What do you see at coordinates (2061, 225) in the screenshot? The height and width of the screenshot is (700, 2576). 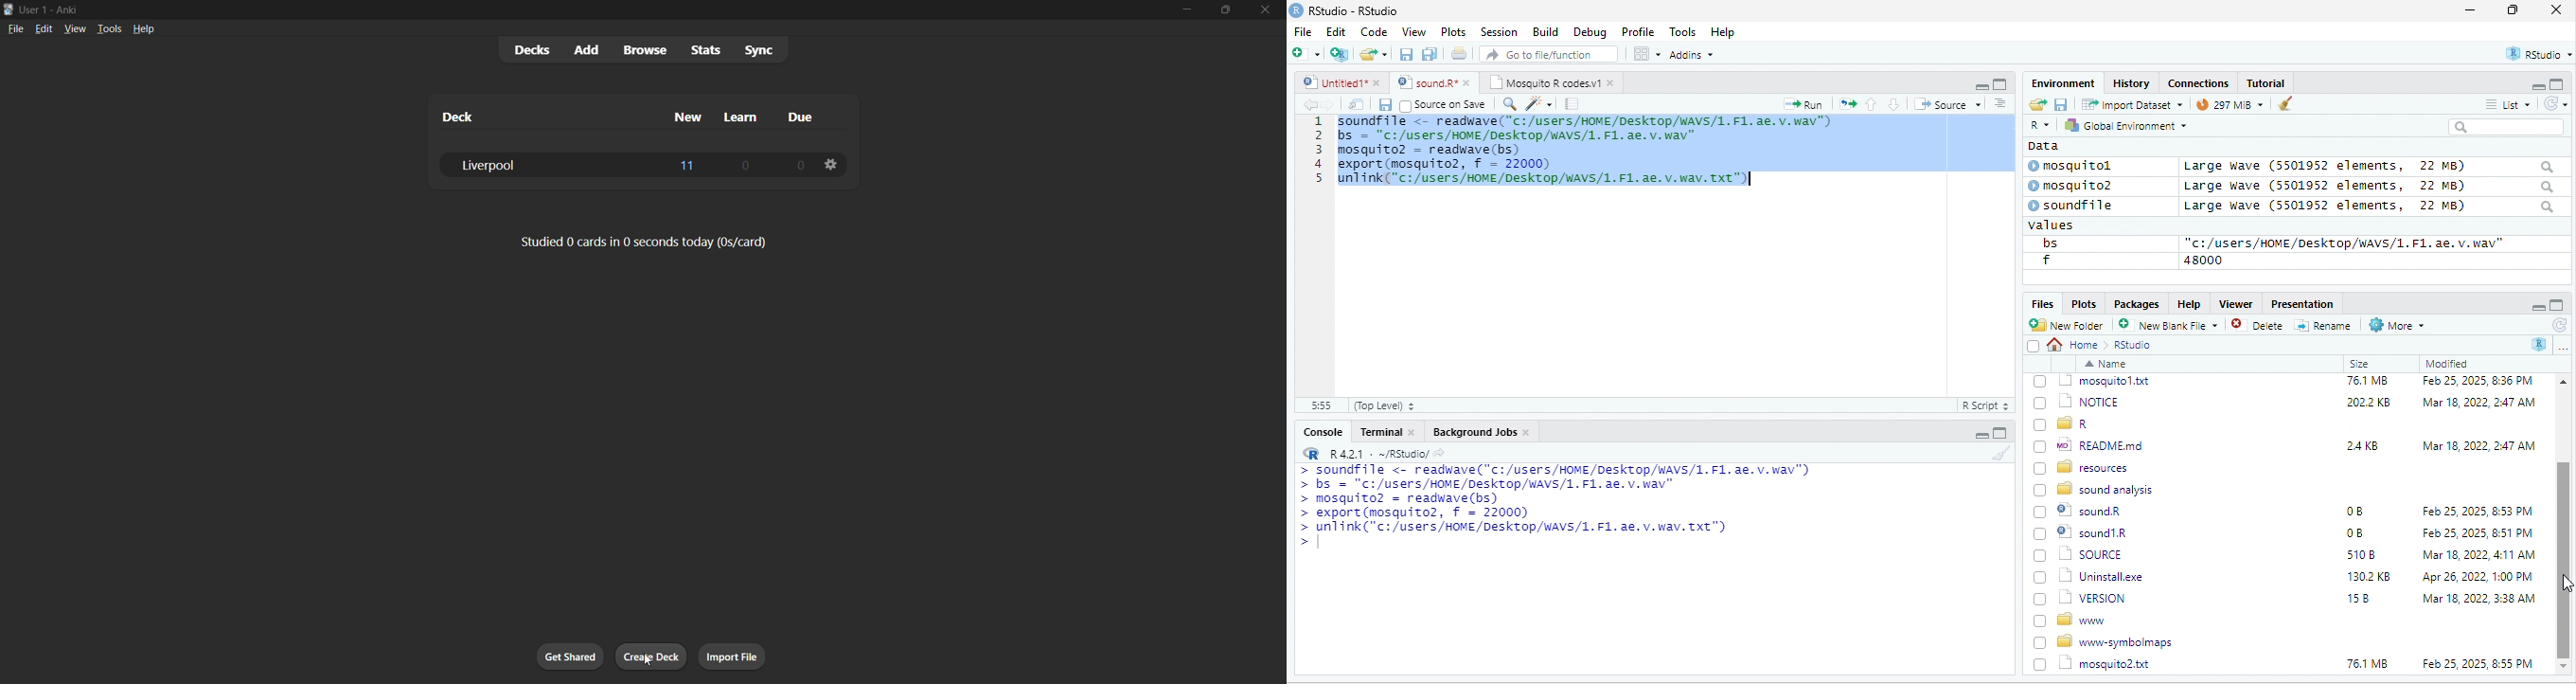 I see `values` at bounding box center [2061, 225].